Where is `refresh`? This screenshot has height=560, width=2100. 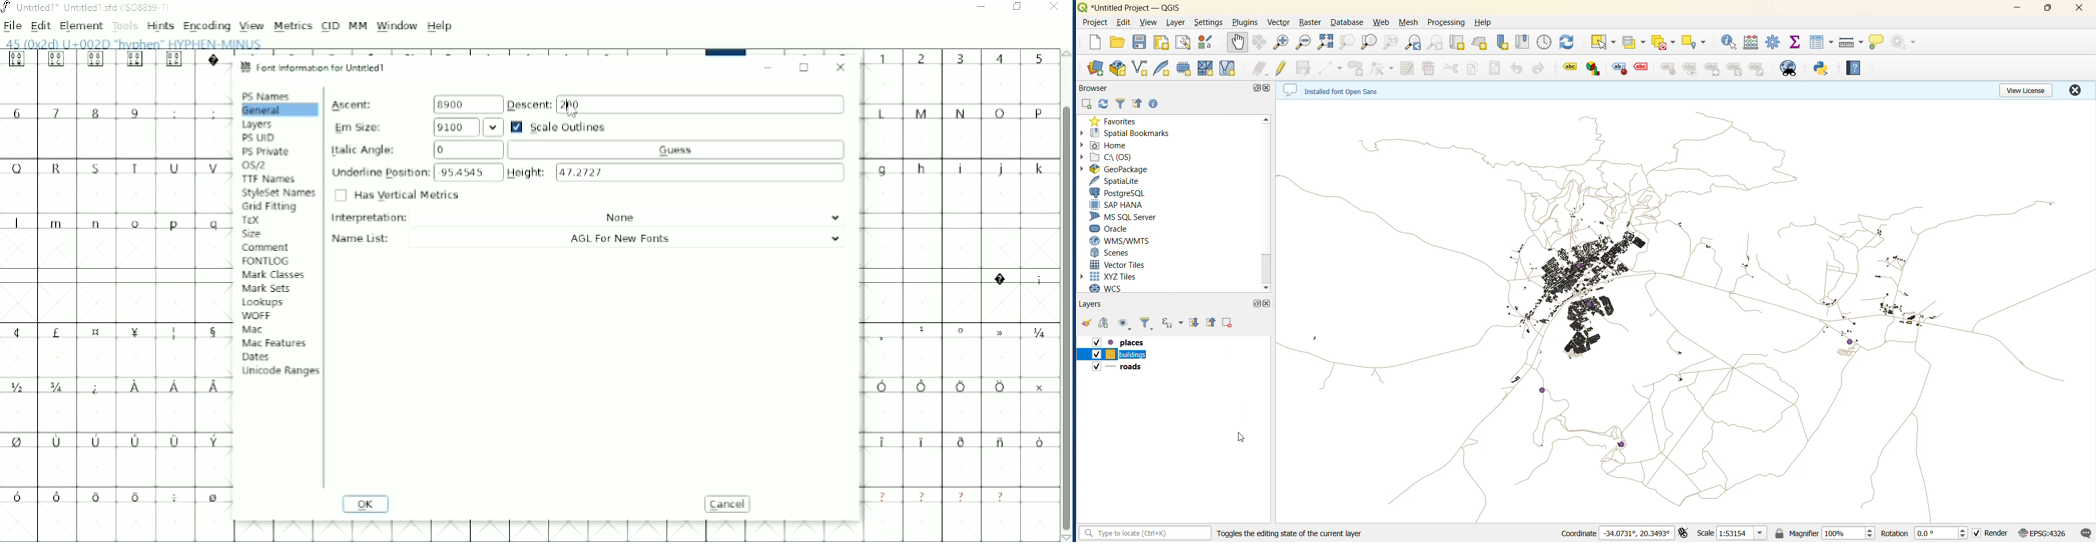
refresh is located at coordinates (1105, 104).